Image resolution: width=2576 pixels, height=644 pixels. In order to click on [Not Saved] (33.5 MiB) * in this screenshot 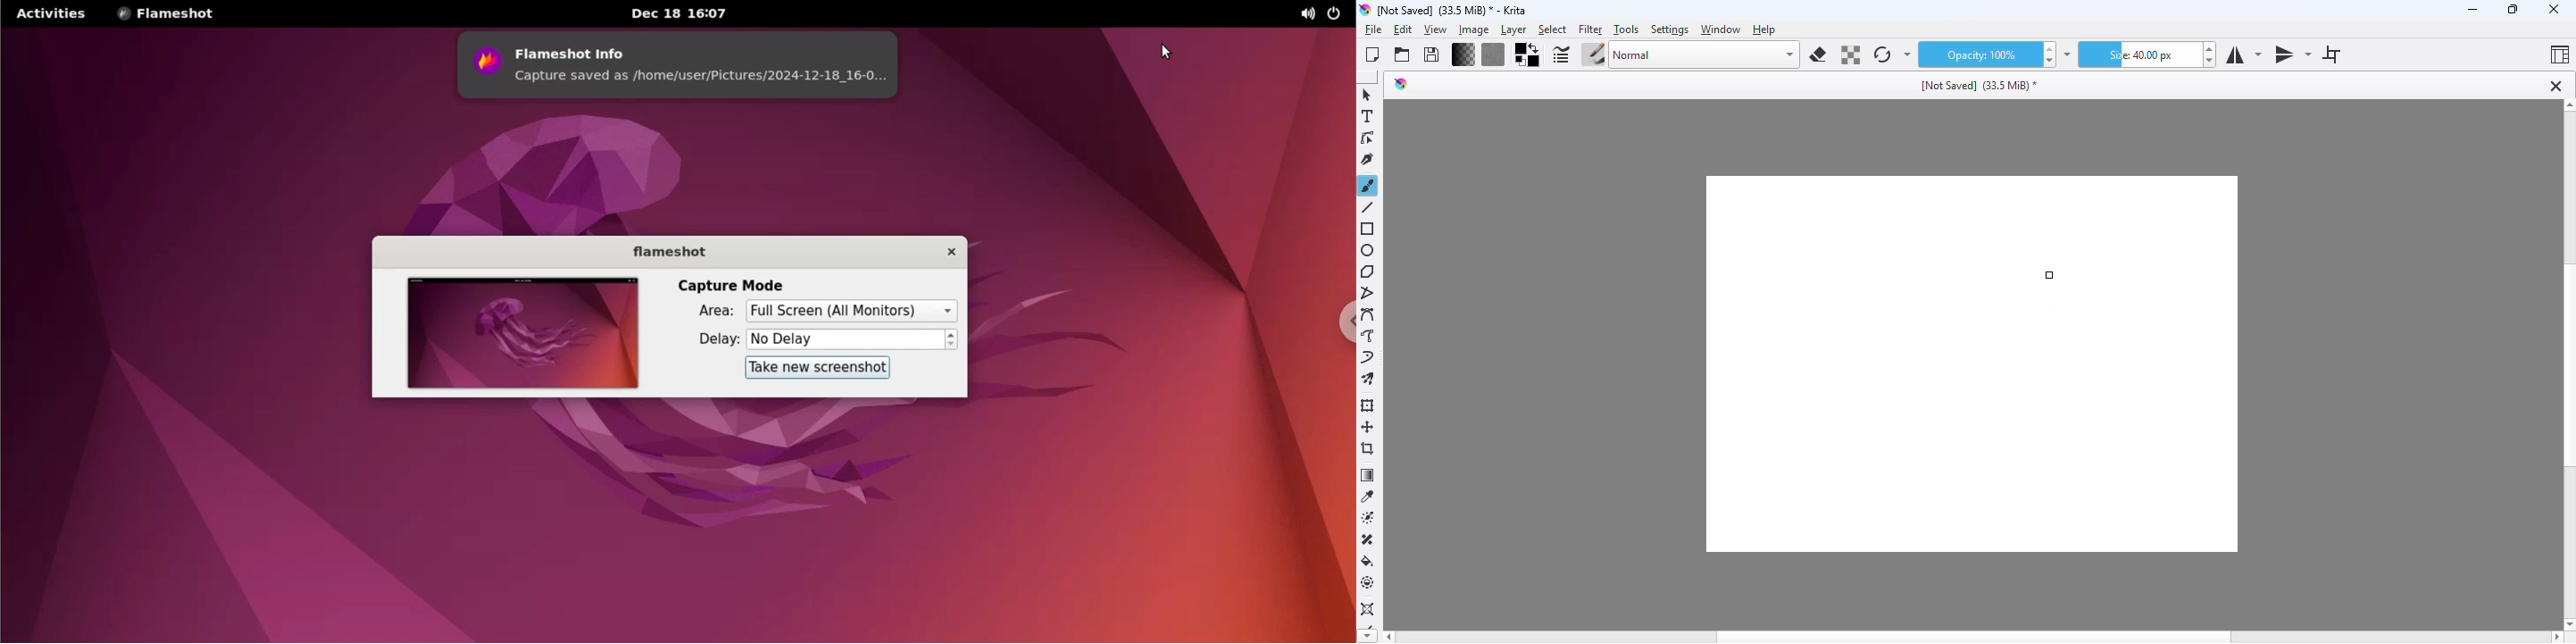, I will do `click(1980, 84)`.